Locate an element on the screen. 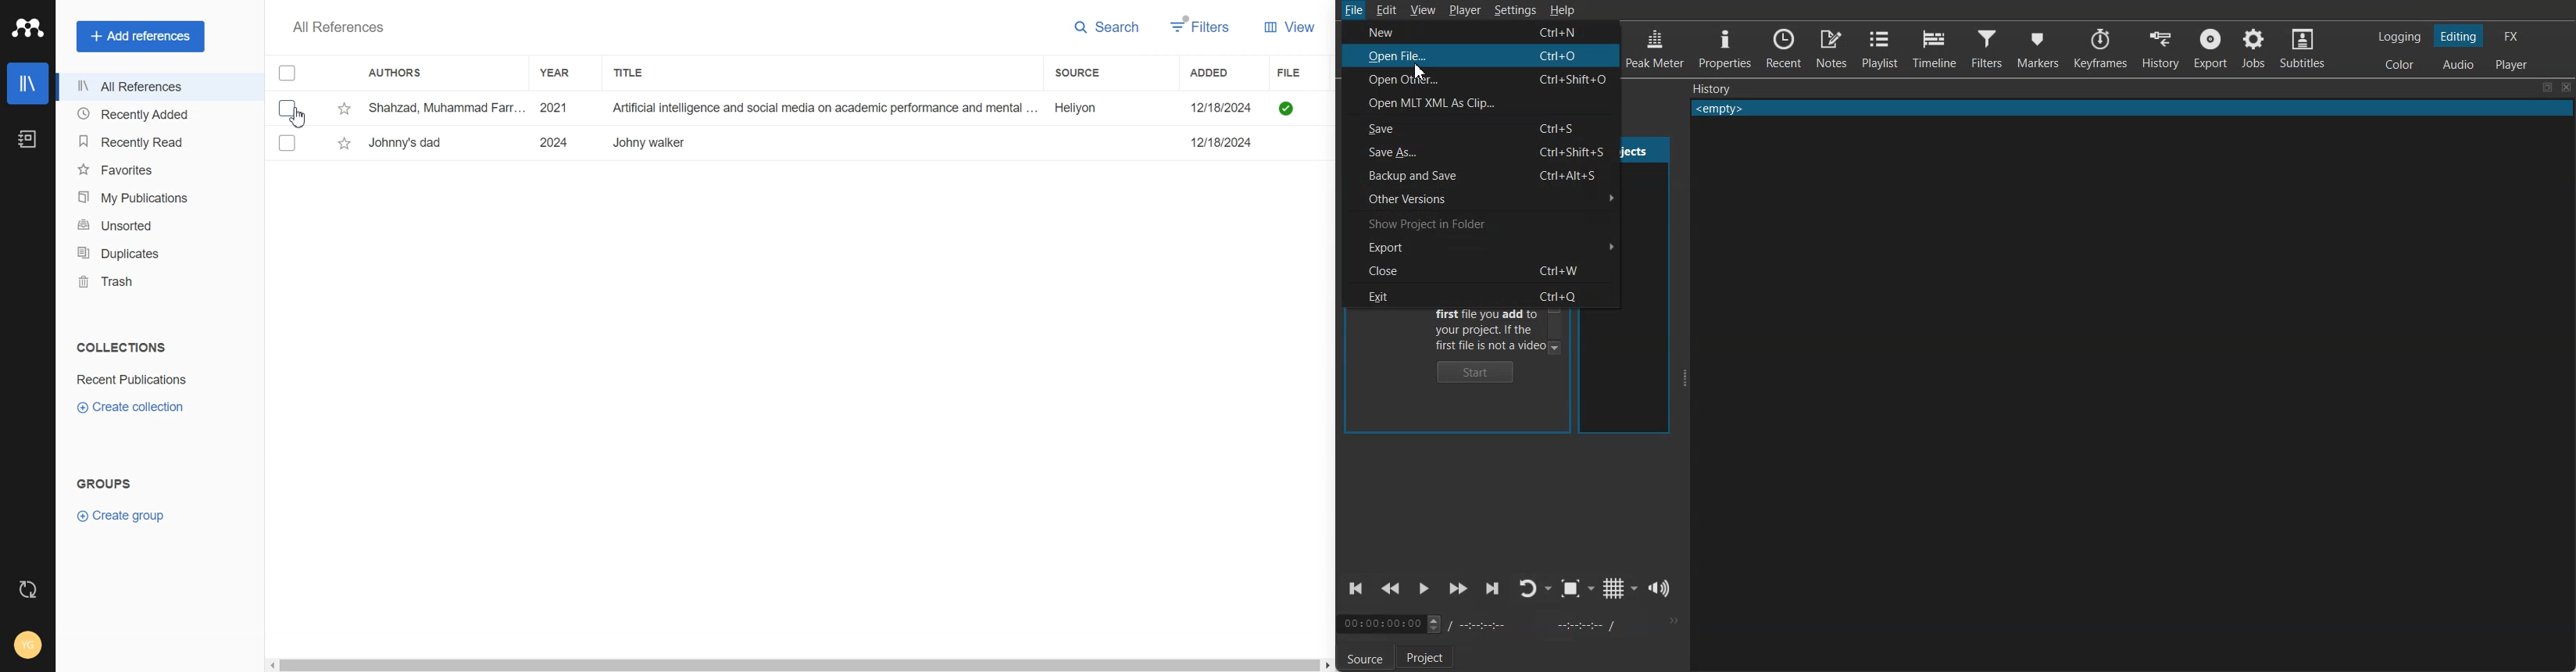 The image size is (2576, 672). Close is located at coordinates (1424, 270).